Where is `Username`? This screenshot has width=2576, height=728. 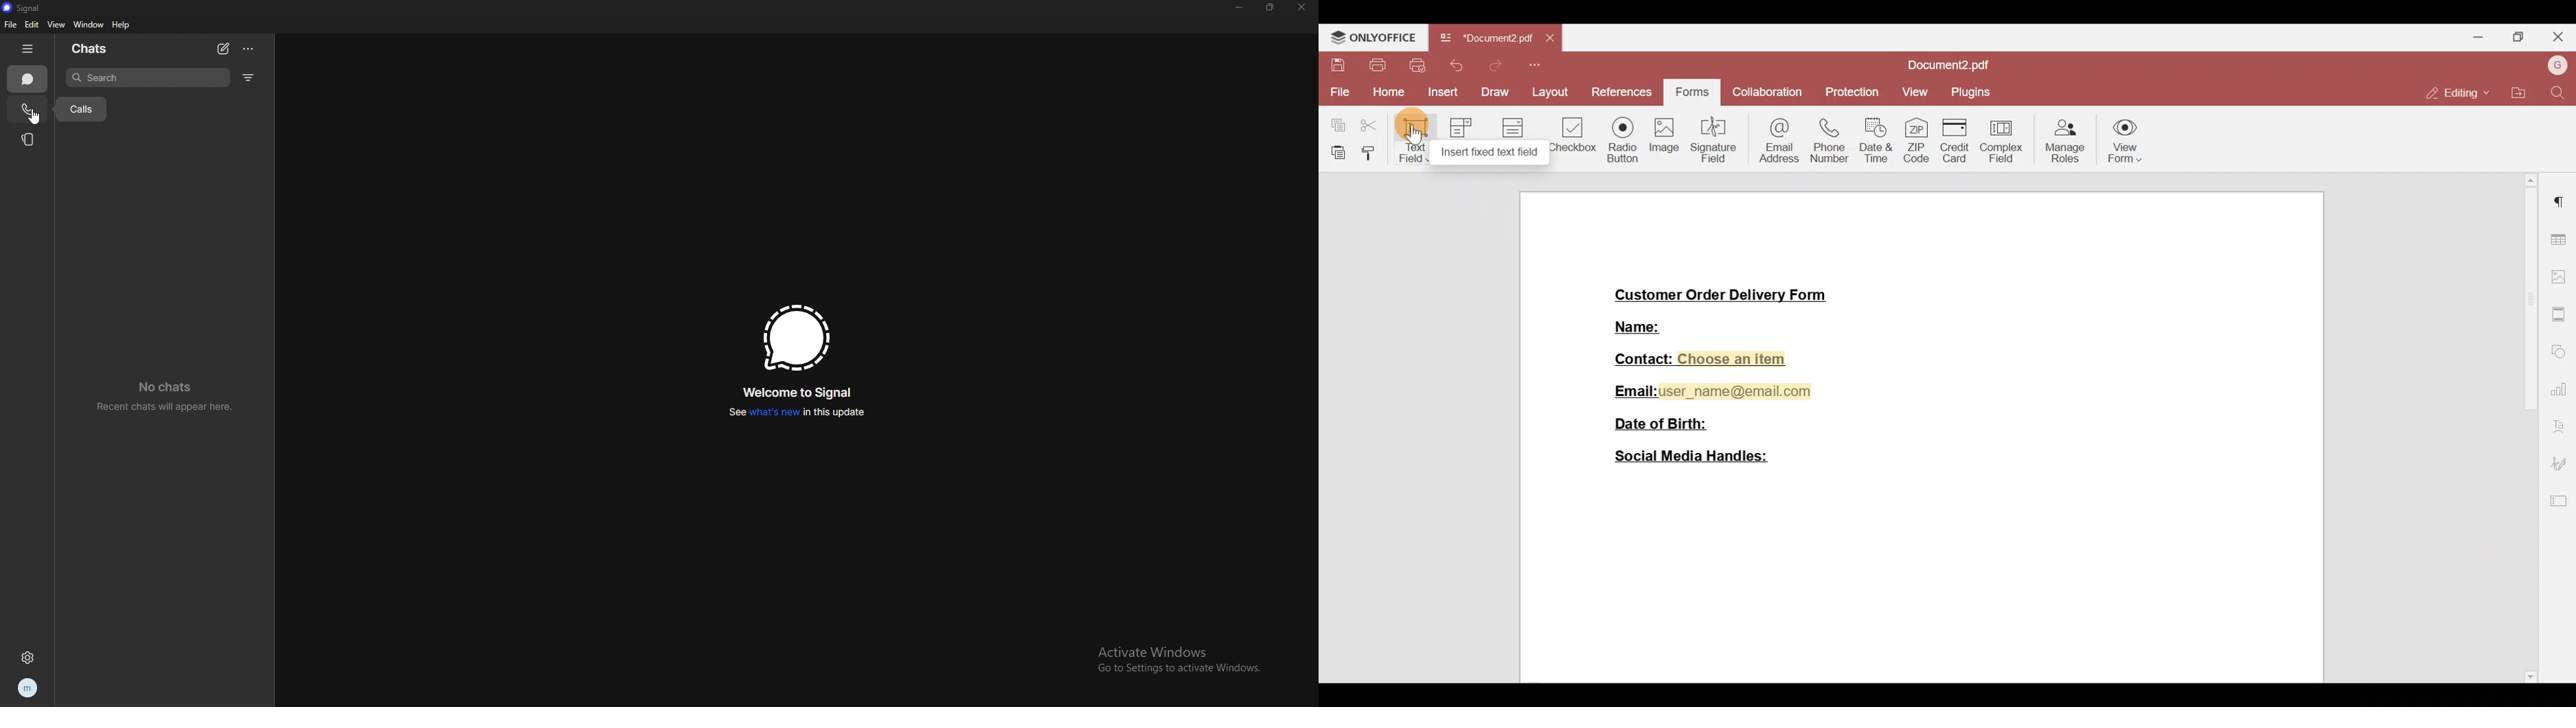 Username is located at coordinates (2556, 66).